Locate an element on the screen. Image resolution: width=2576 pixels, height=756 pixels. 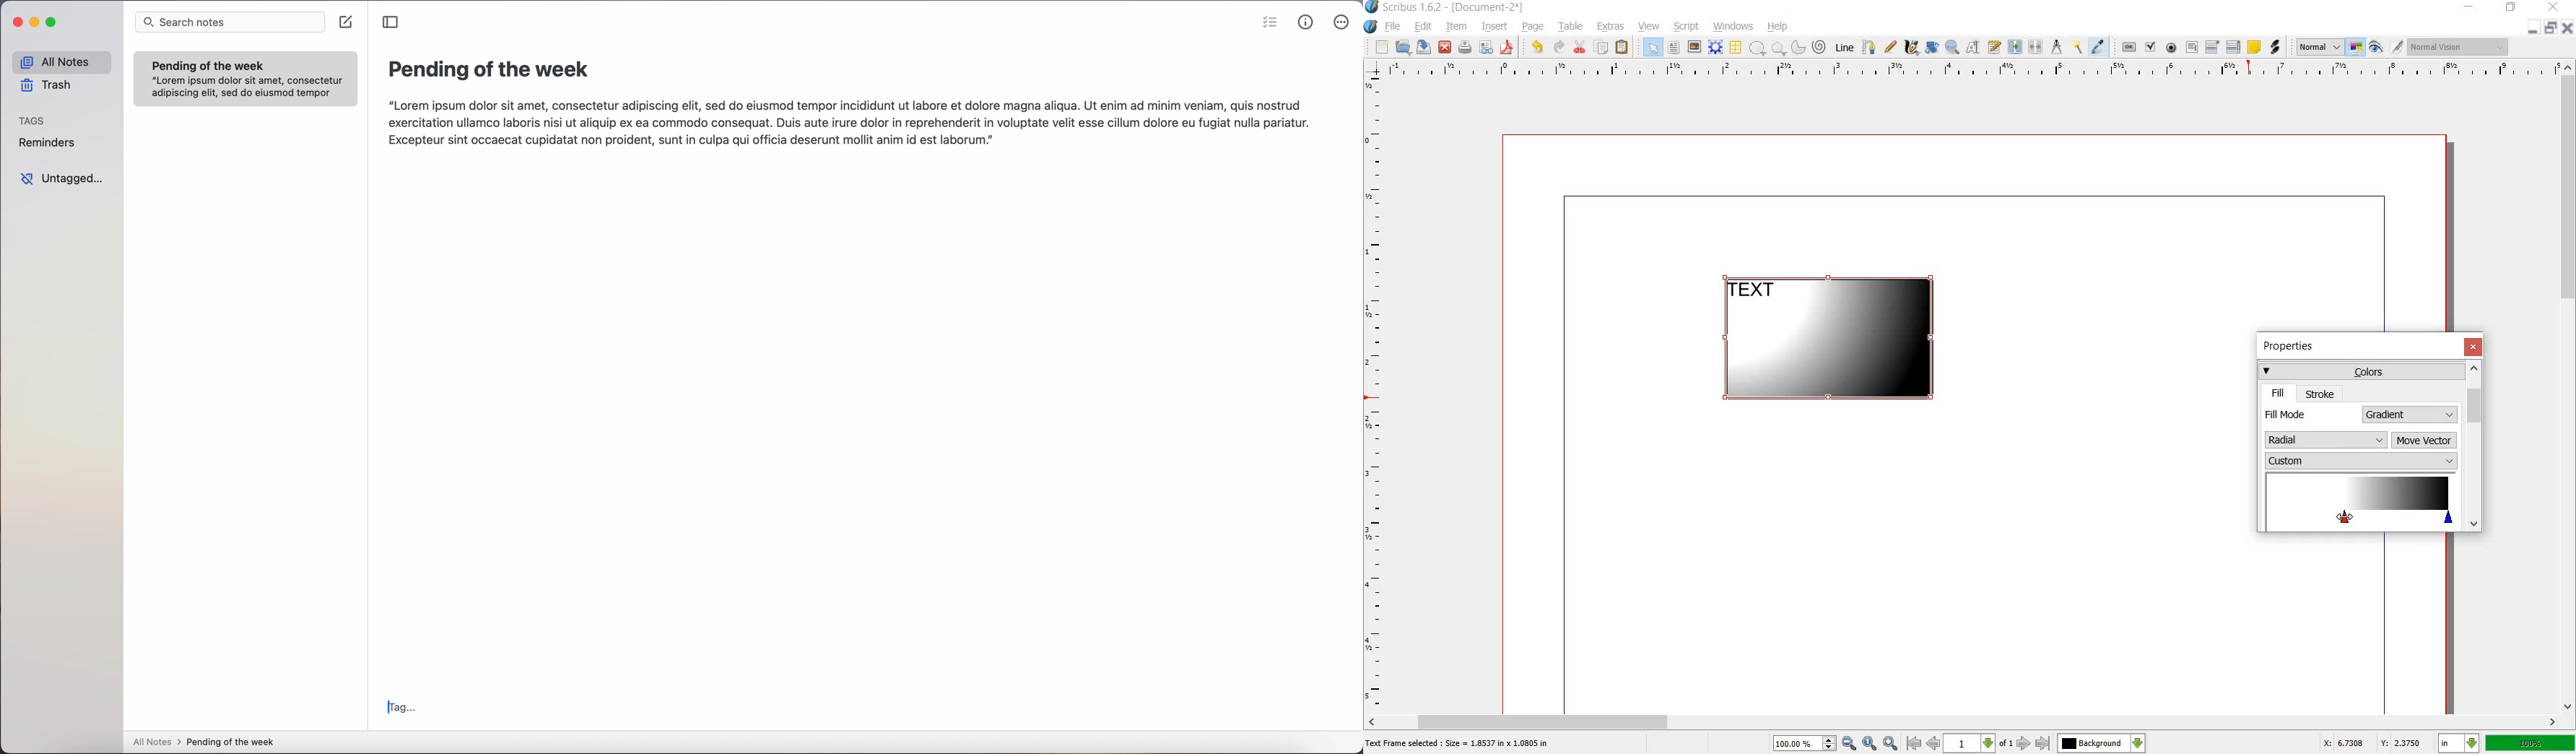
metrics is located at coordinates (1307, 23).